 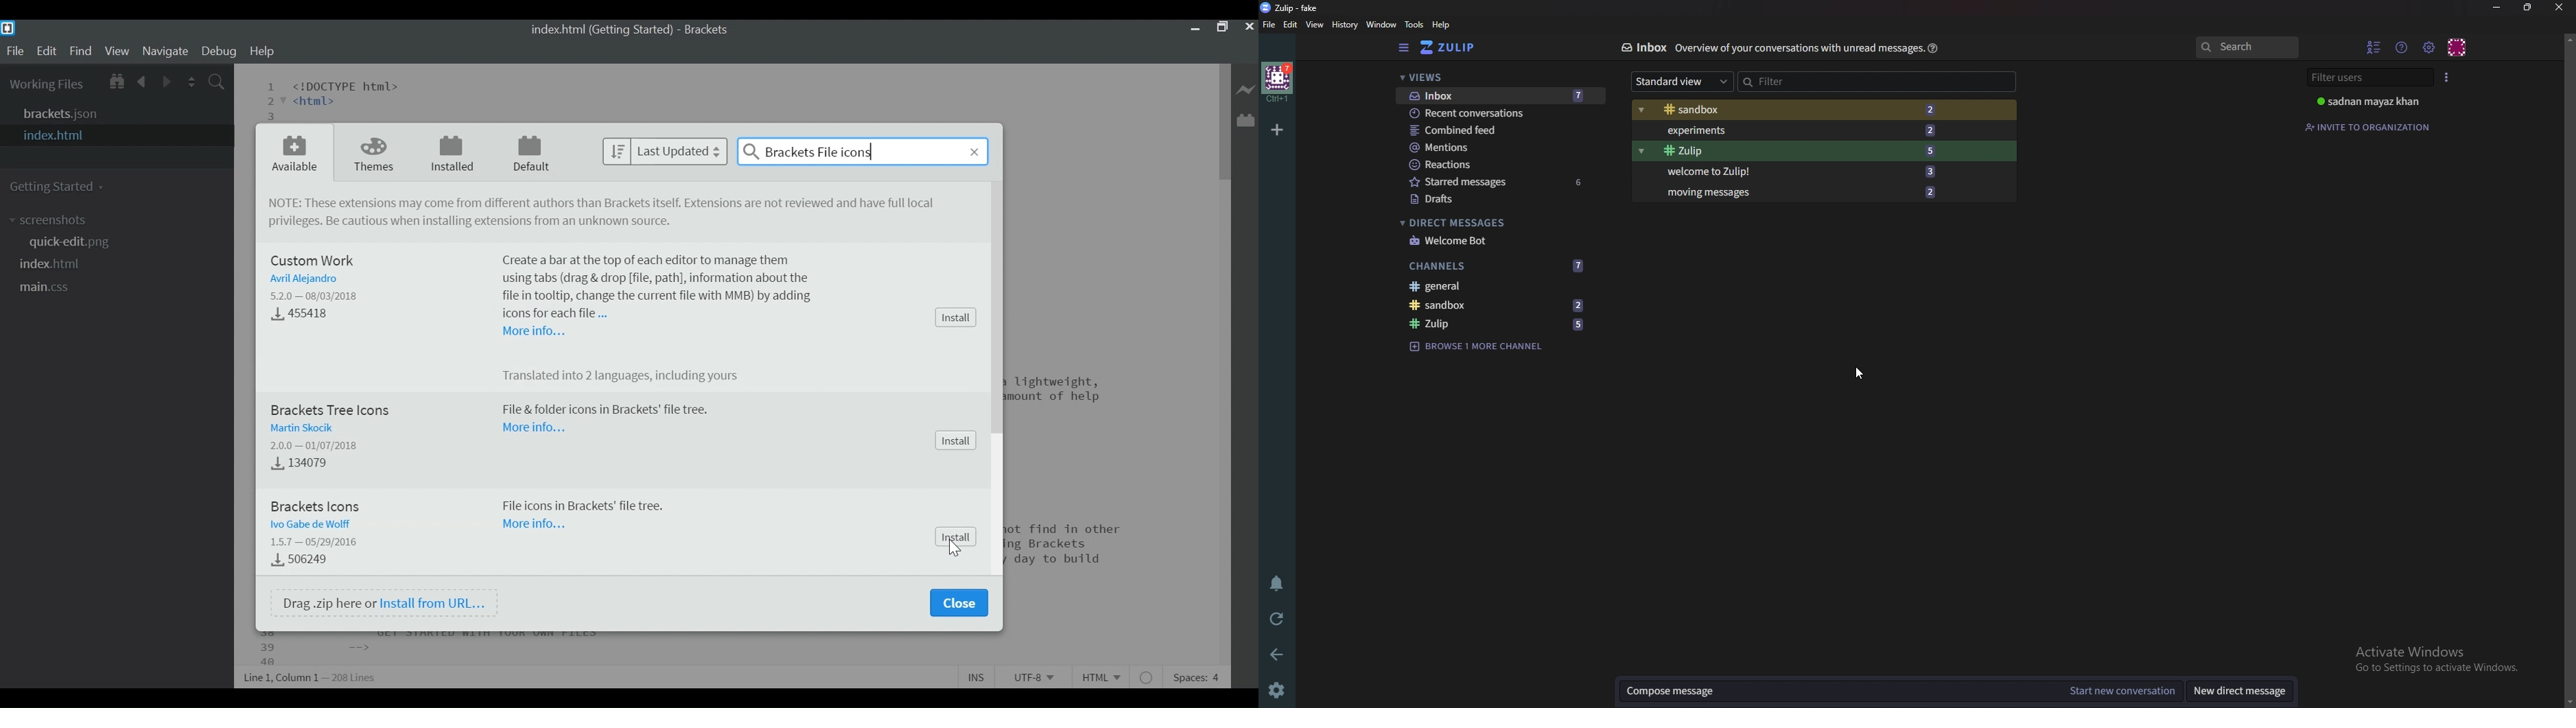 I want to click on Version - Release Dtae, so click(x=315, y=443).